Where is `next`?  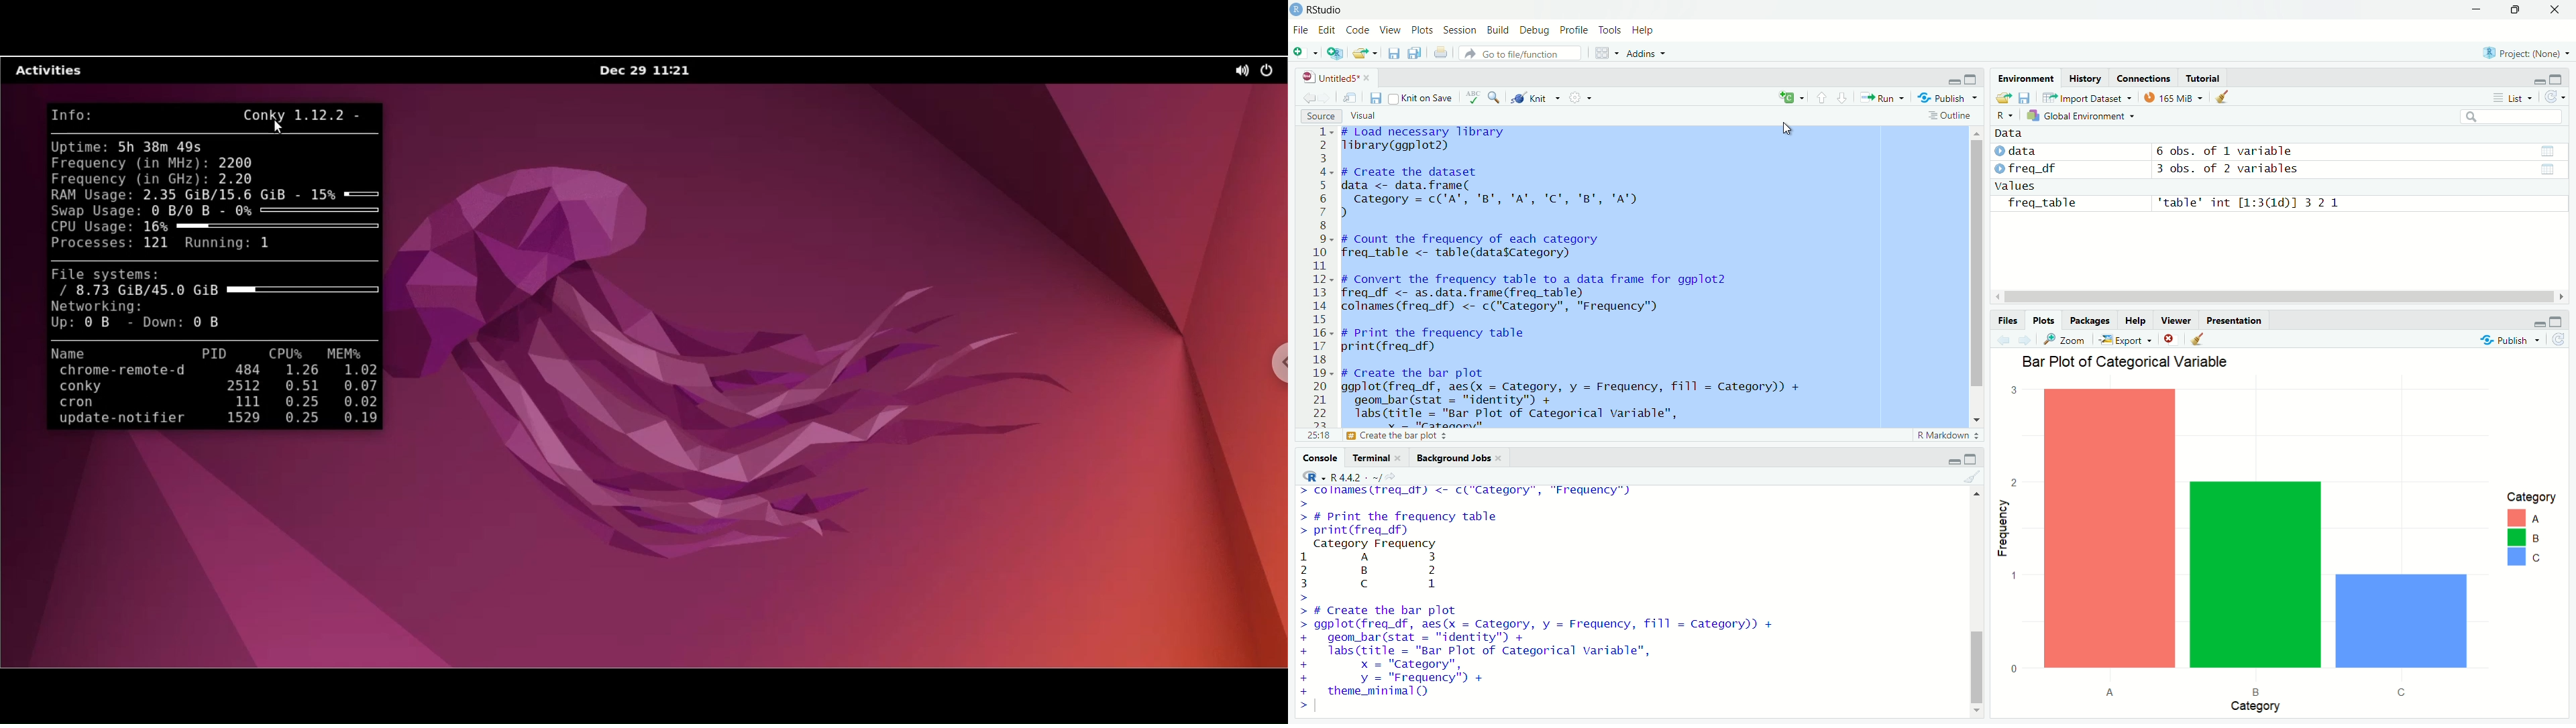 next is located at coordinates (2029, 341).